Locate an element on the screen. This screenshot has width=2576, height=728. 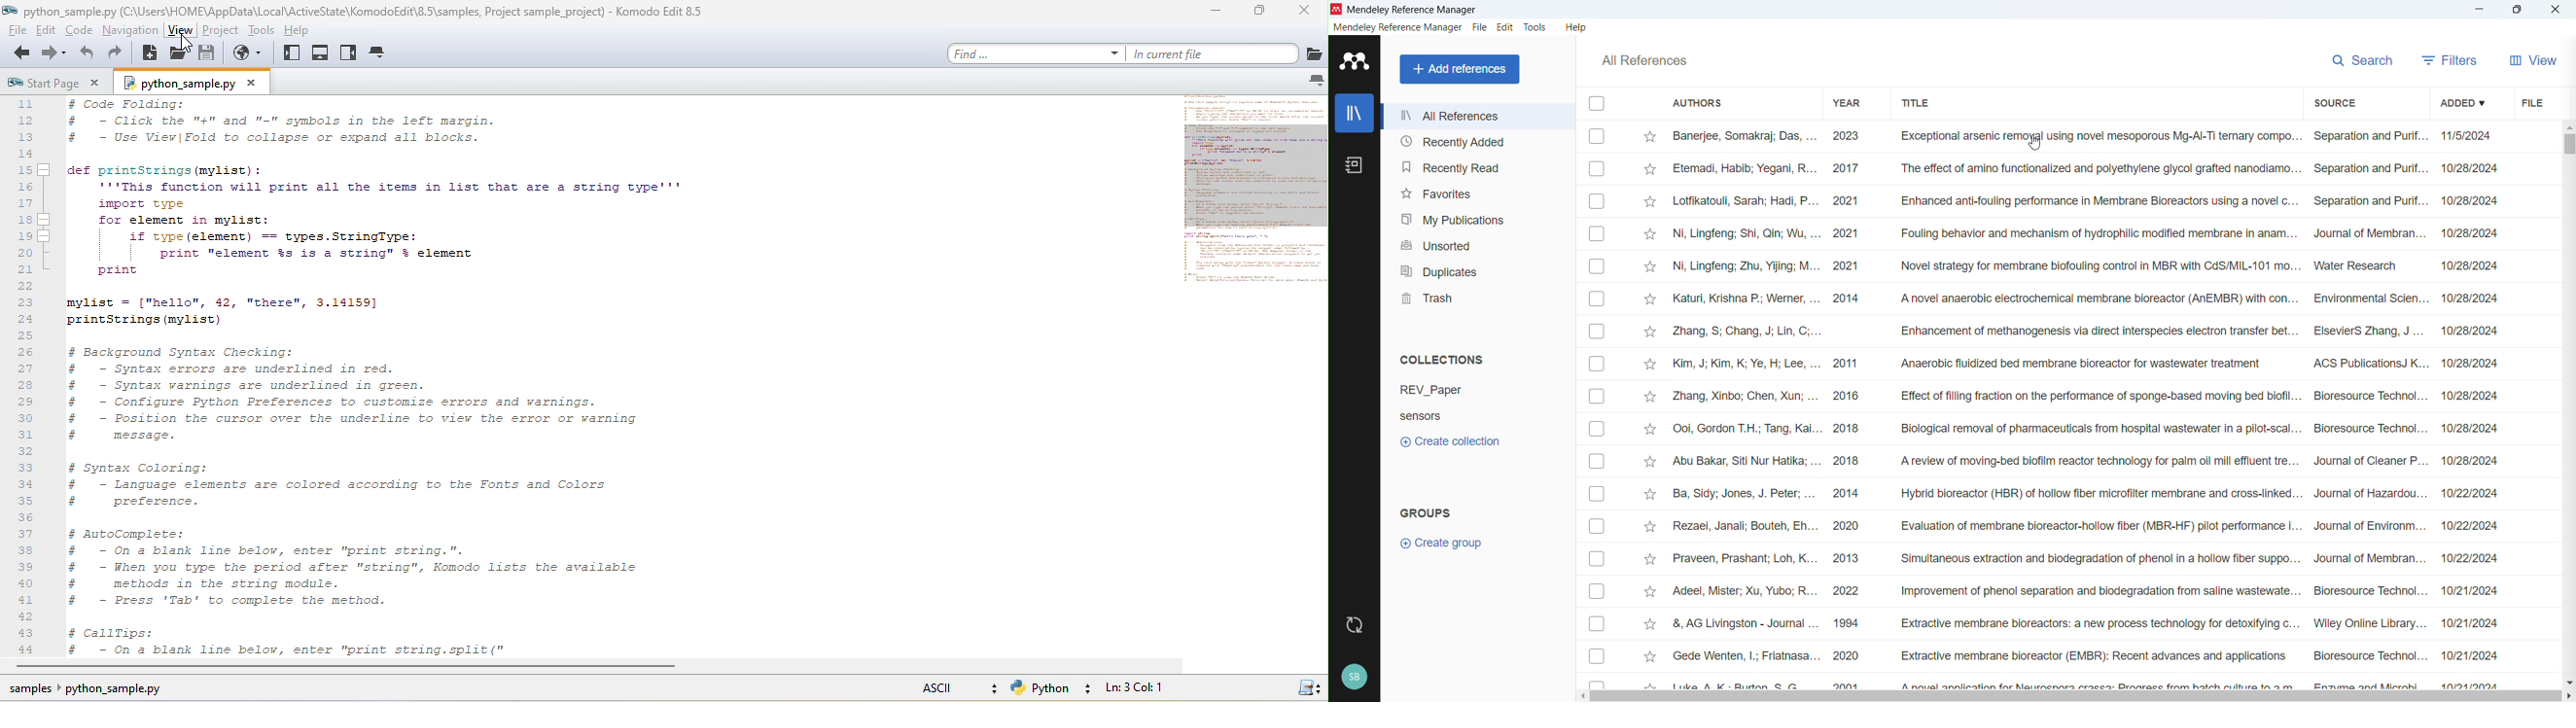
2017 is located at coordinates (1852, 170).